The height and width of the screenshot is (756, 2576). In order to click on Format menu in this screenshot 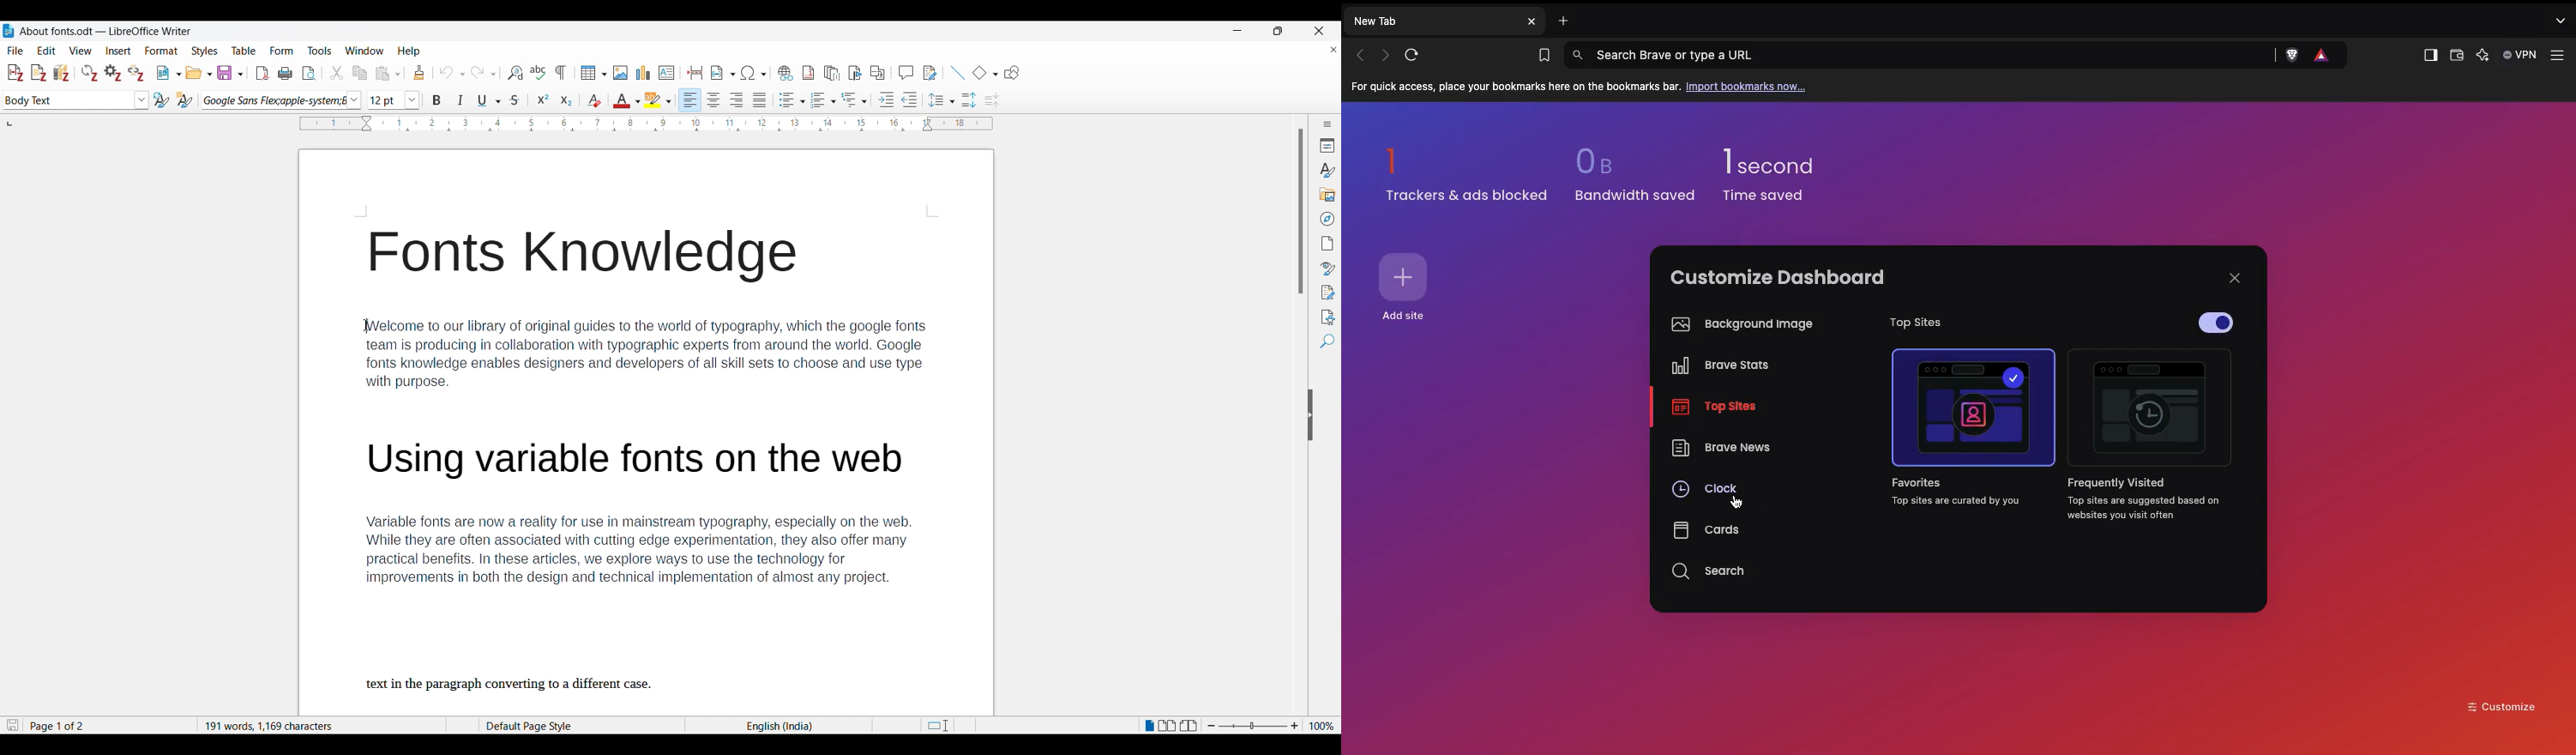, I will do `click(162, 50)`.